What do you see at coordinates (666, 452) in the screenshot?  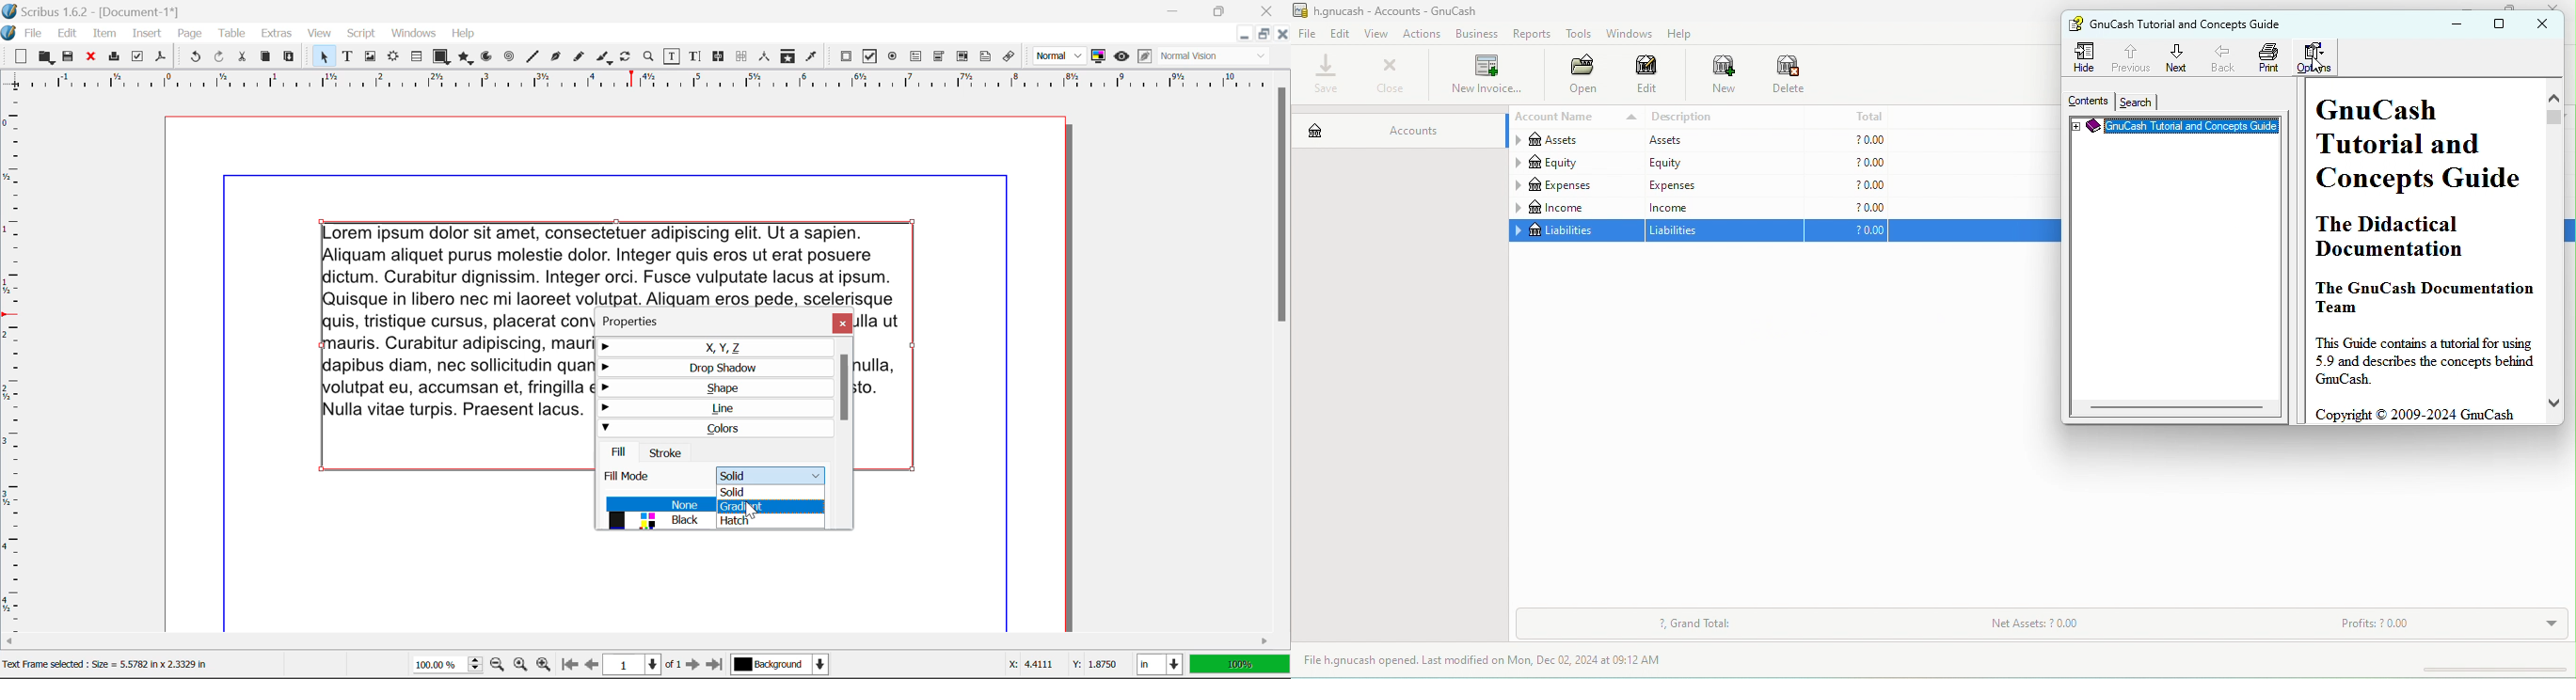 I see `Stroke` at bounding box center [666, 452].